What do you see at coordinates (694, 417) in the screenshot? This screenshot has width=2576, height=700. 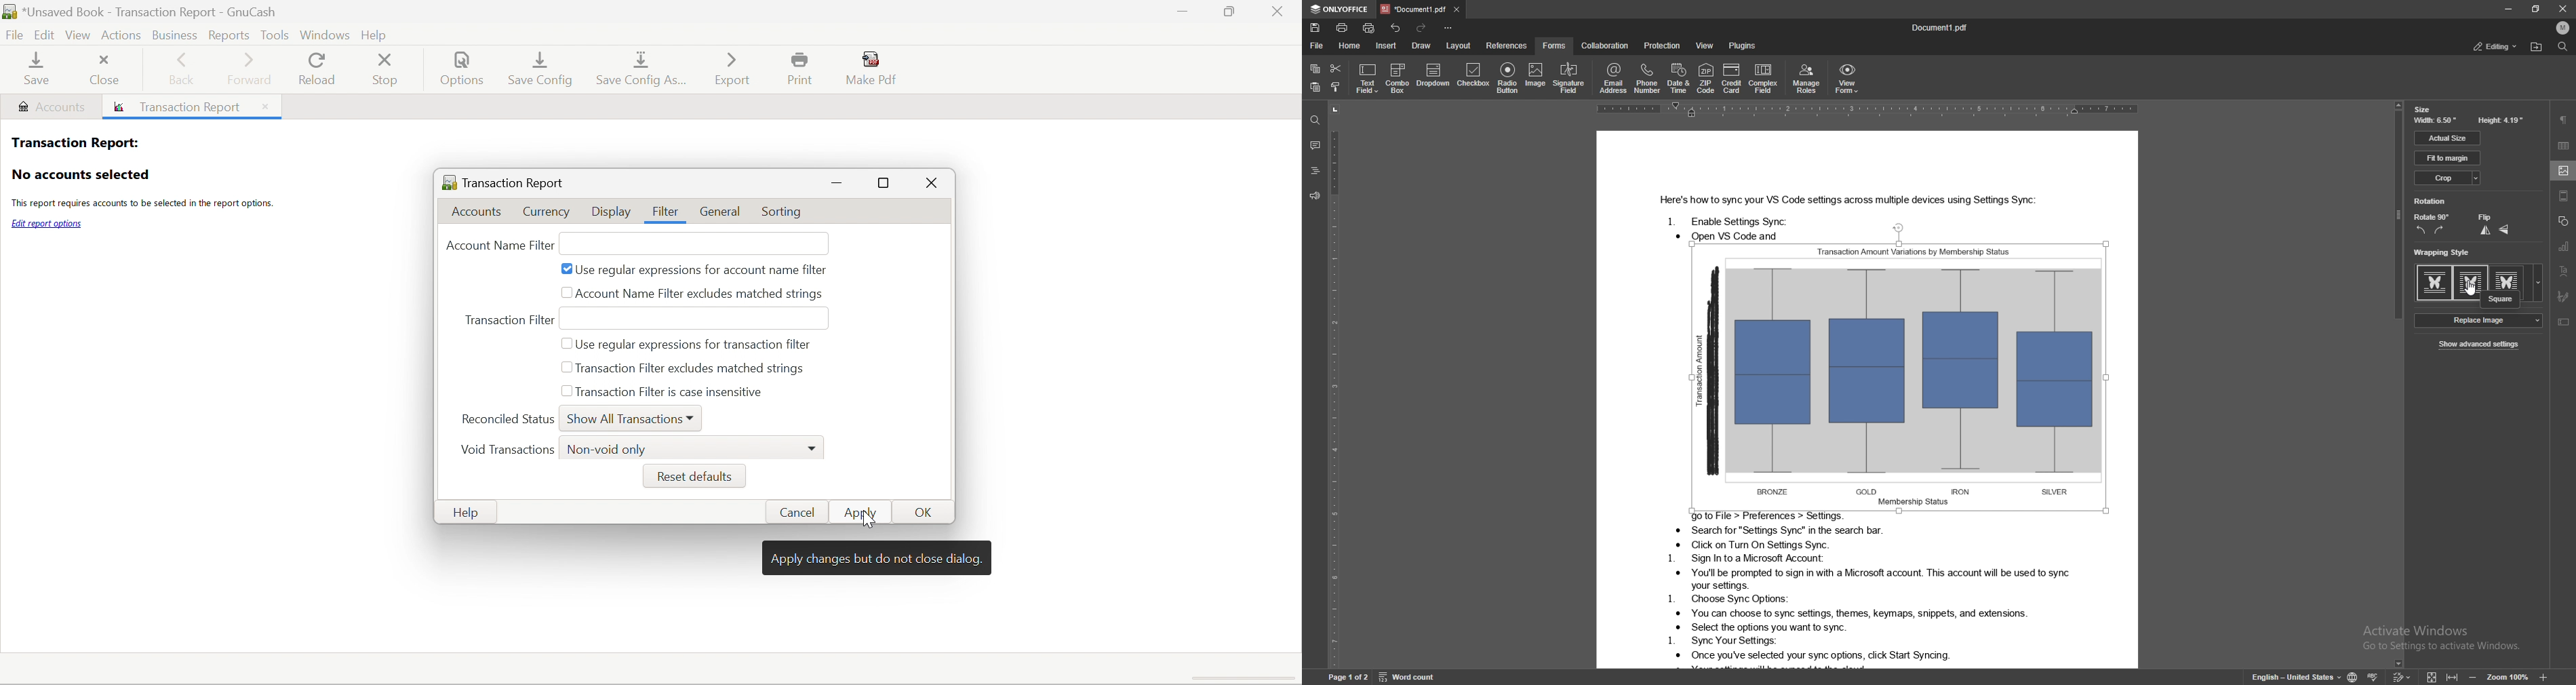 I see `Drop Down` at bounding box center [694, 417].